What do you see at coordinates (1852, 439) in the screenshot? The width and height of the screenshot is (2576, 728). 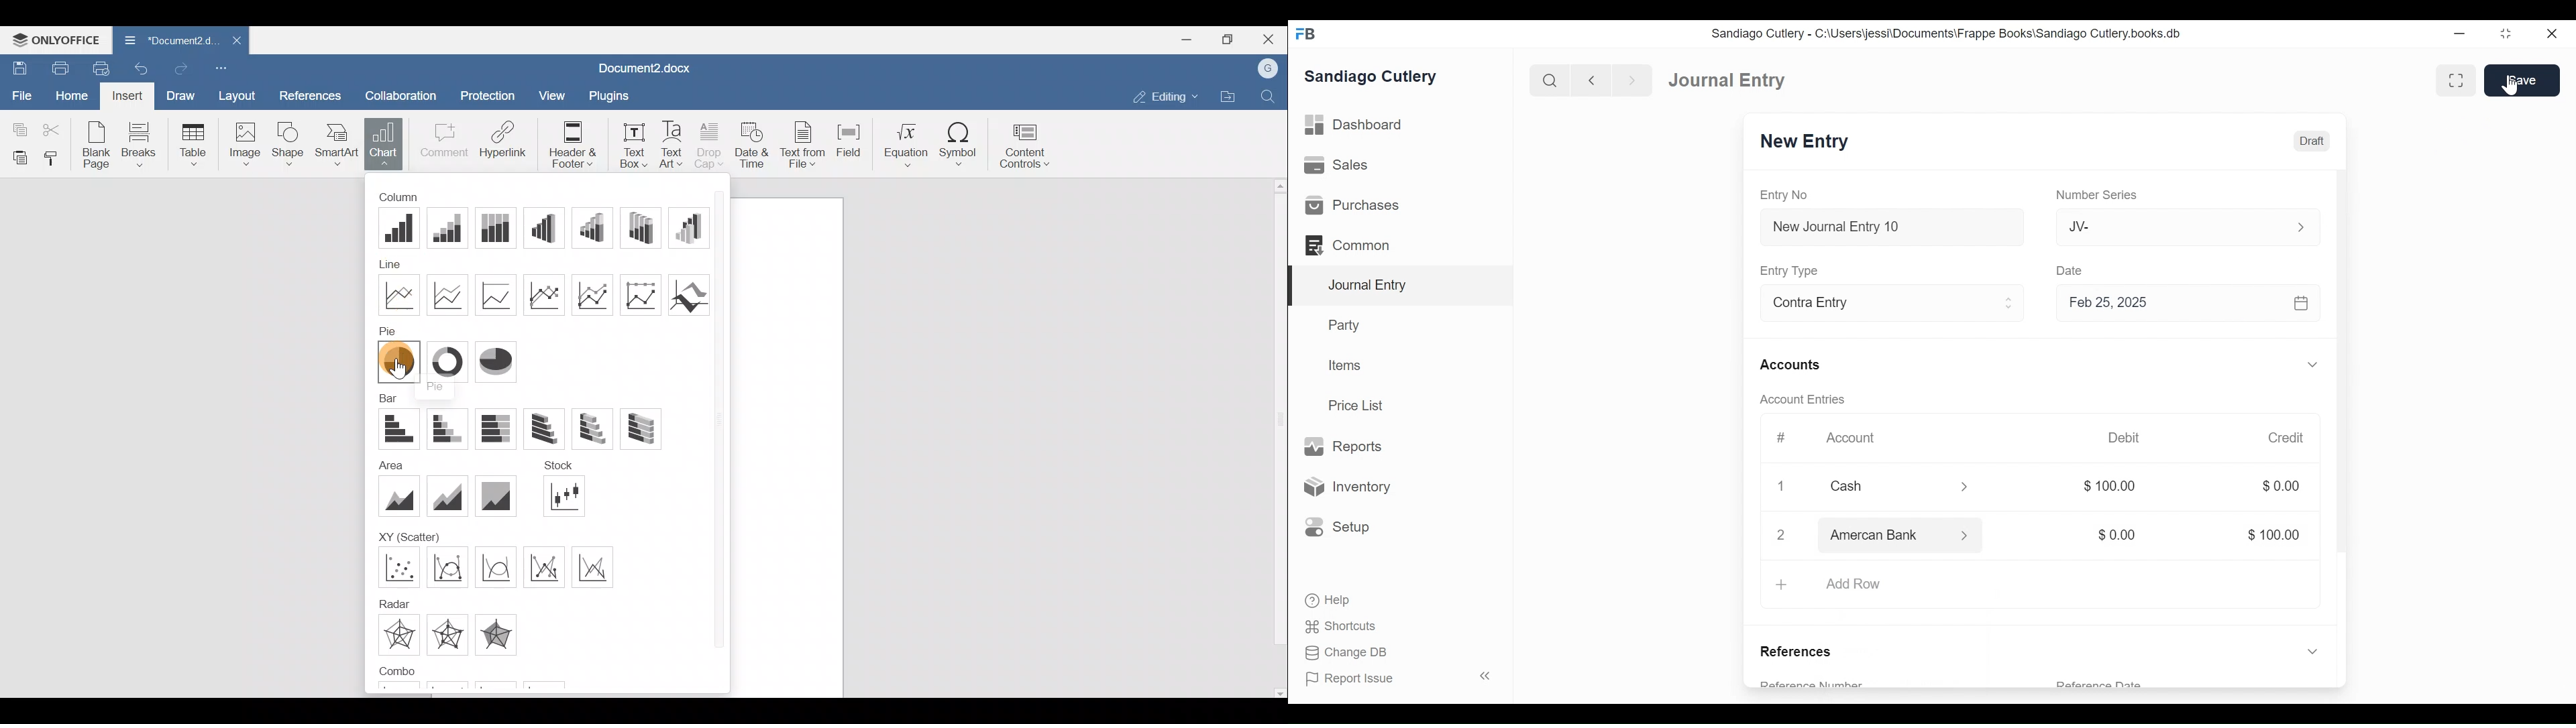 I see `Account` at bounding box center [1852, 439].